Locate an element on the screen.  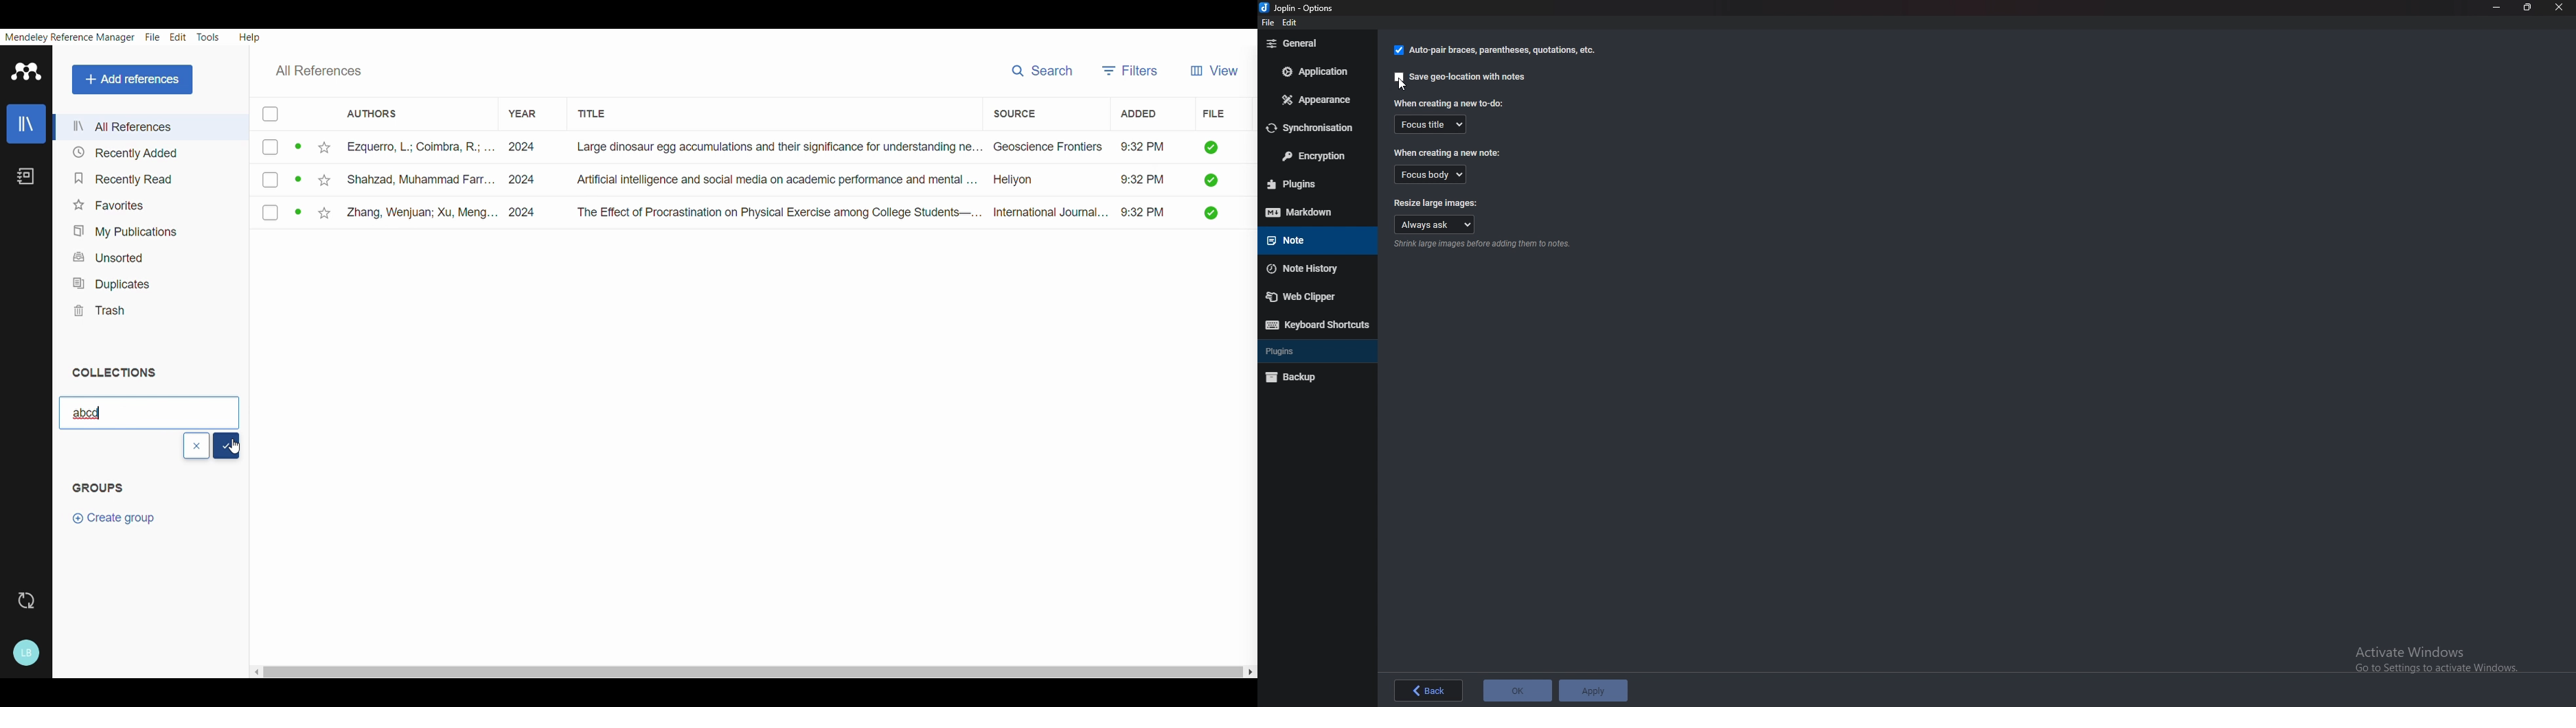
Web Clipper is located at coordinates (1316, 295).